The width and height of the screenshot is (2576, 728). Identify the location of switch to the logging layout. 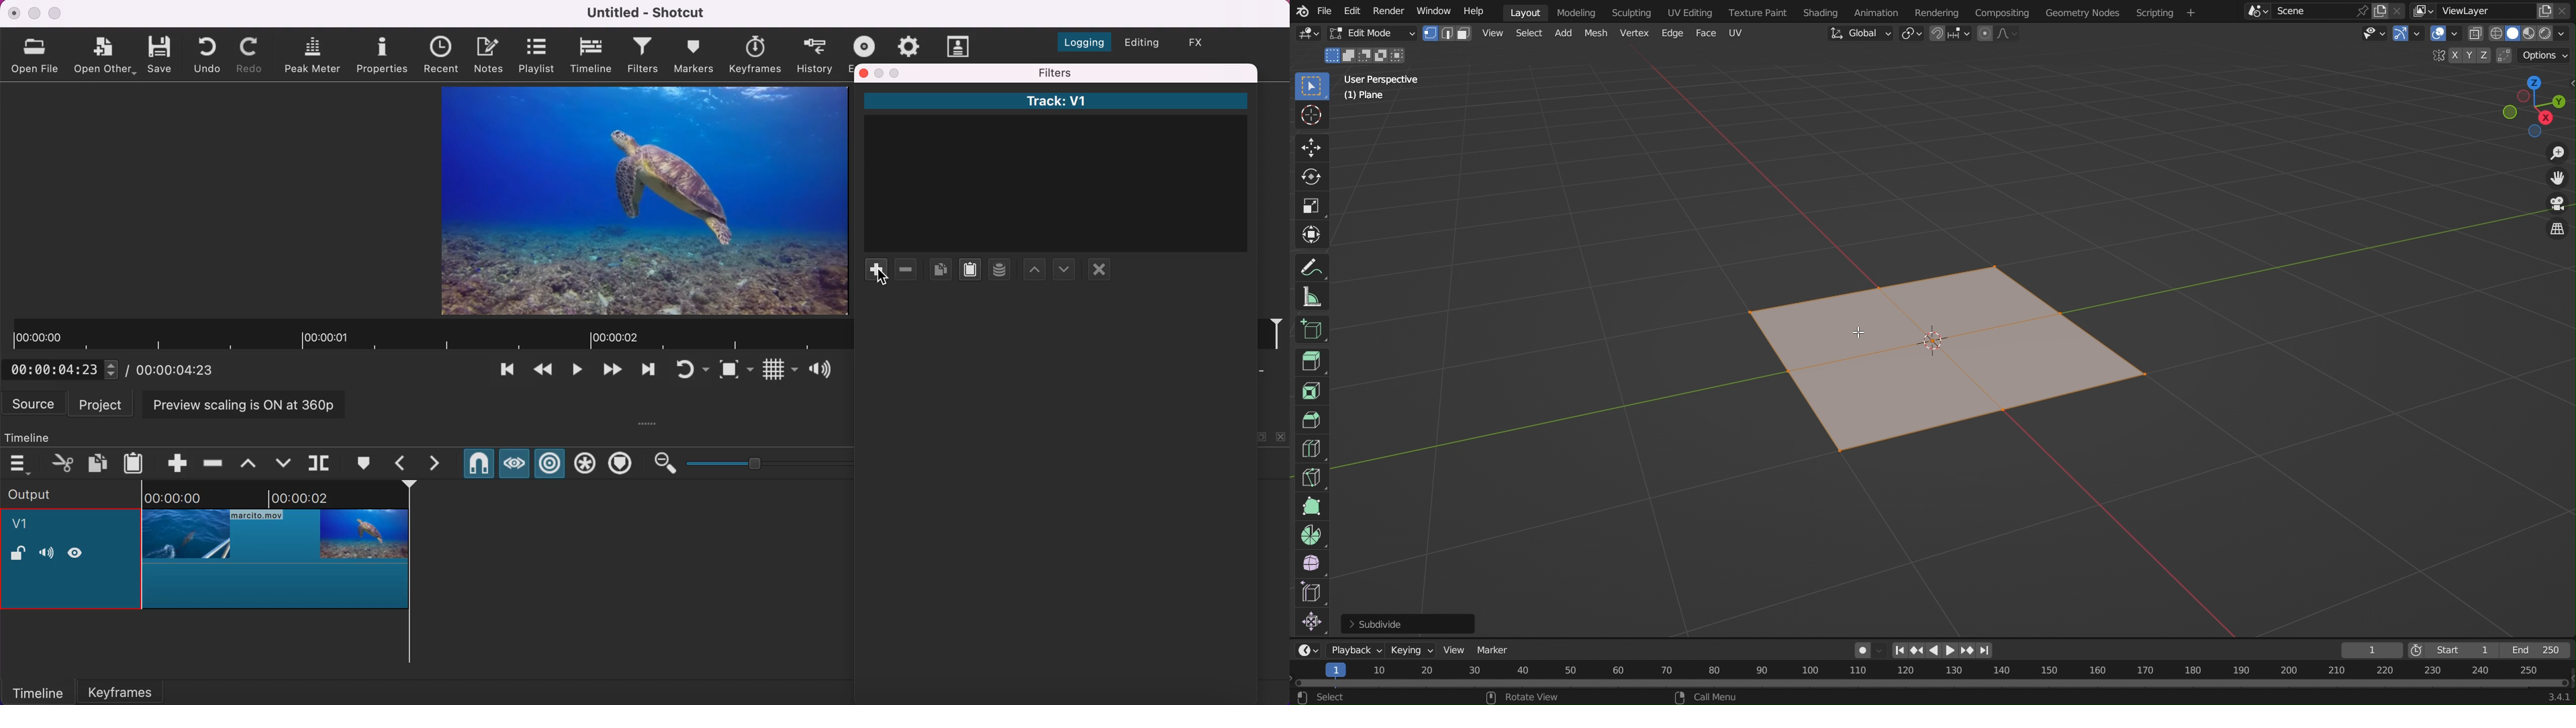
(1079, 39).